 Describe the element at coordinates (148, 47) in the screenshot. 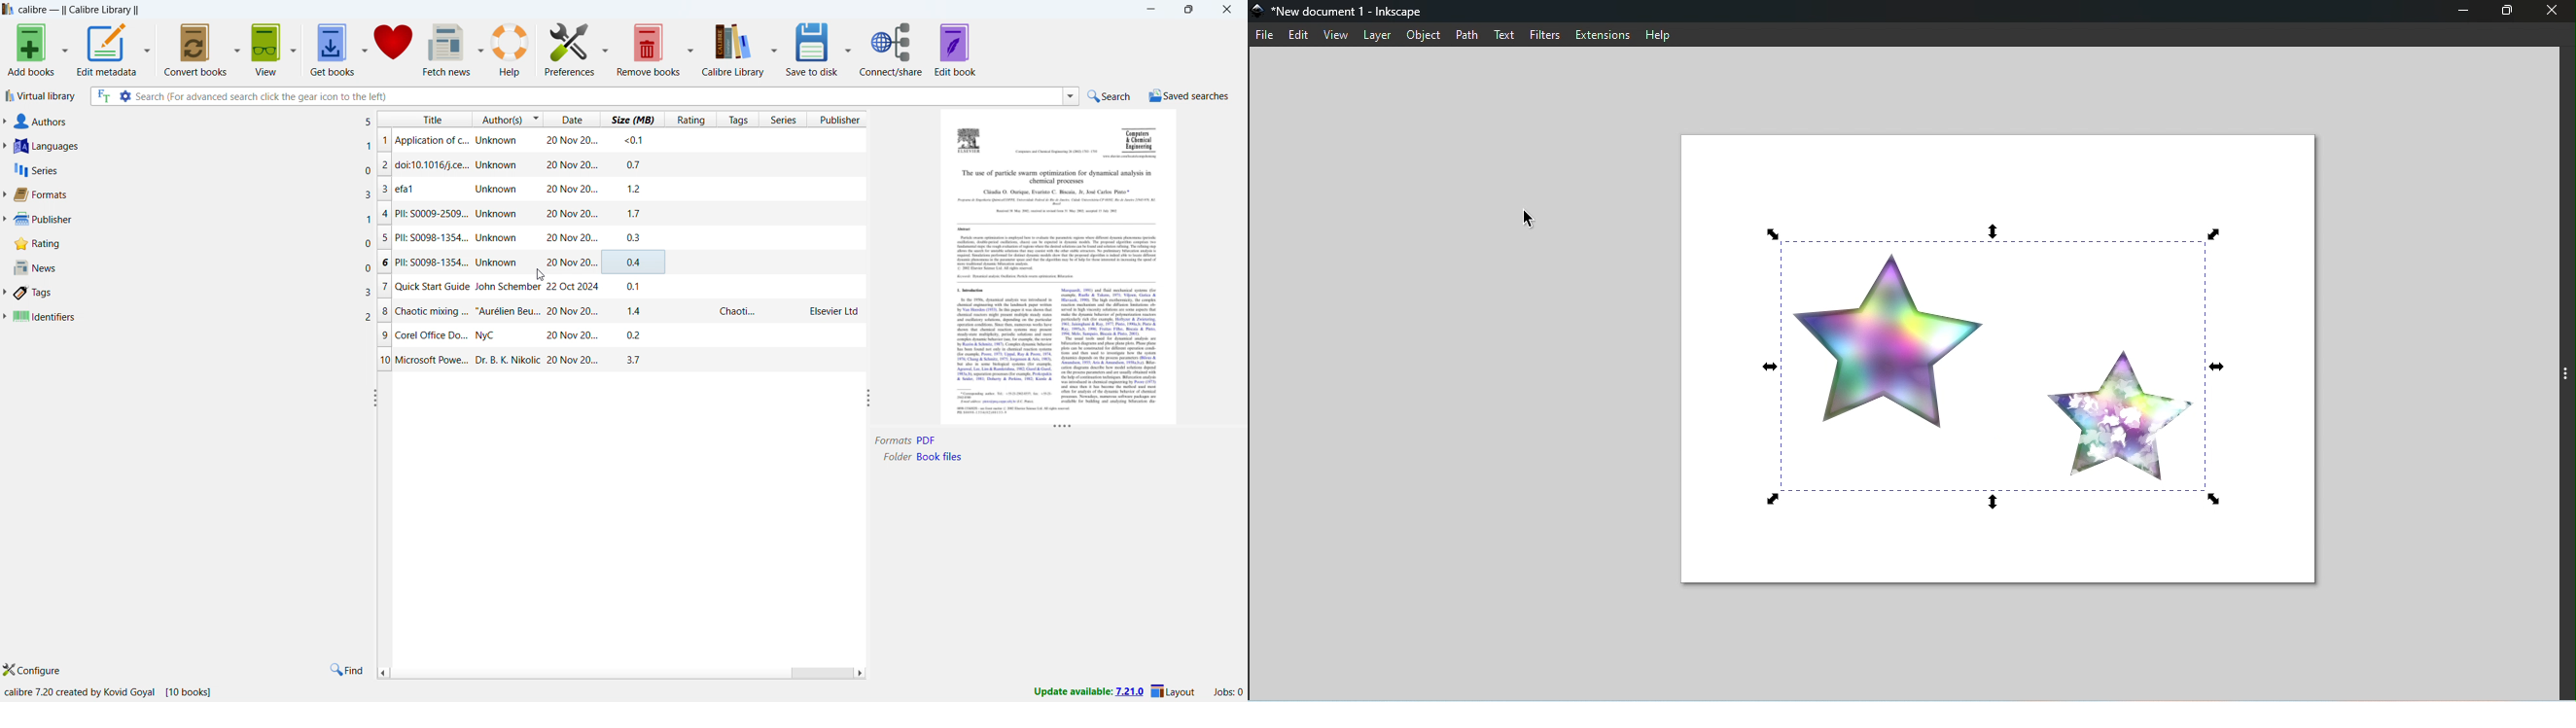

I see `edit metadata options` at that location.